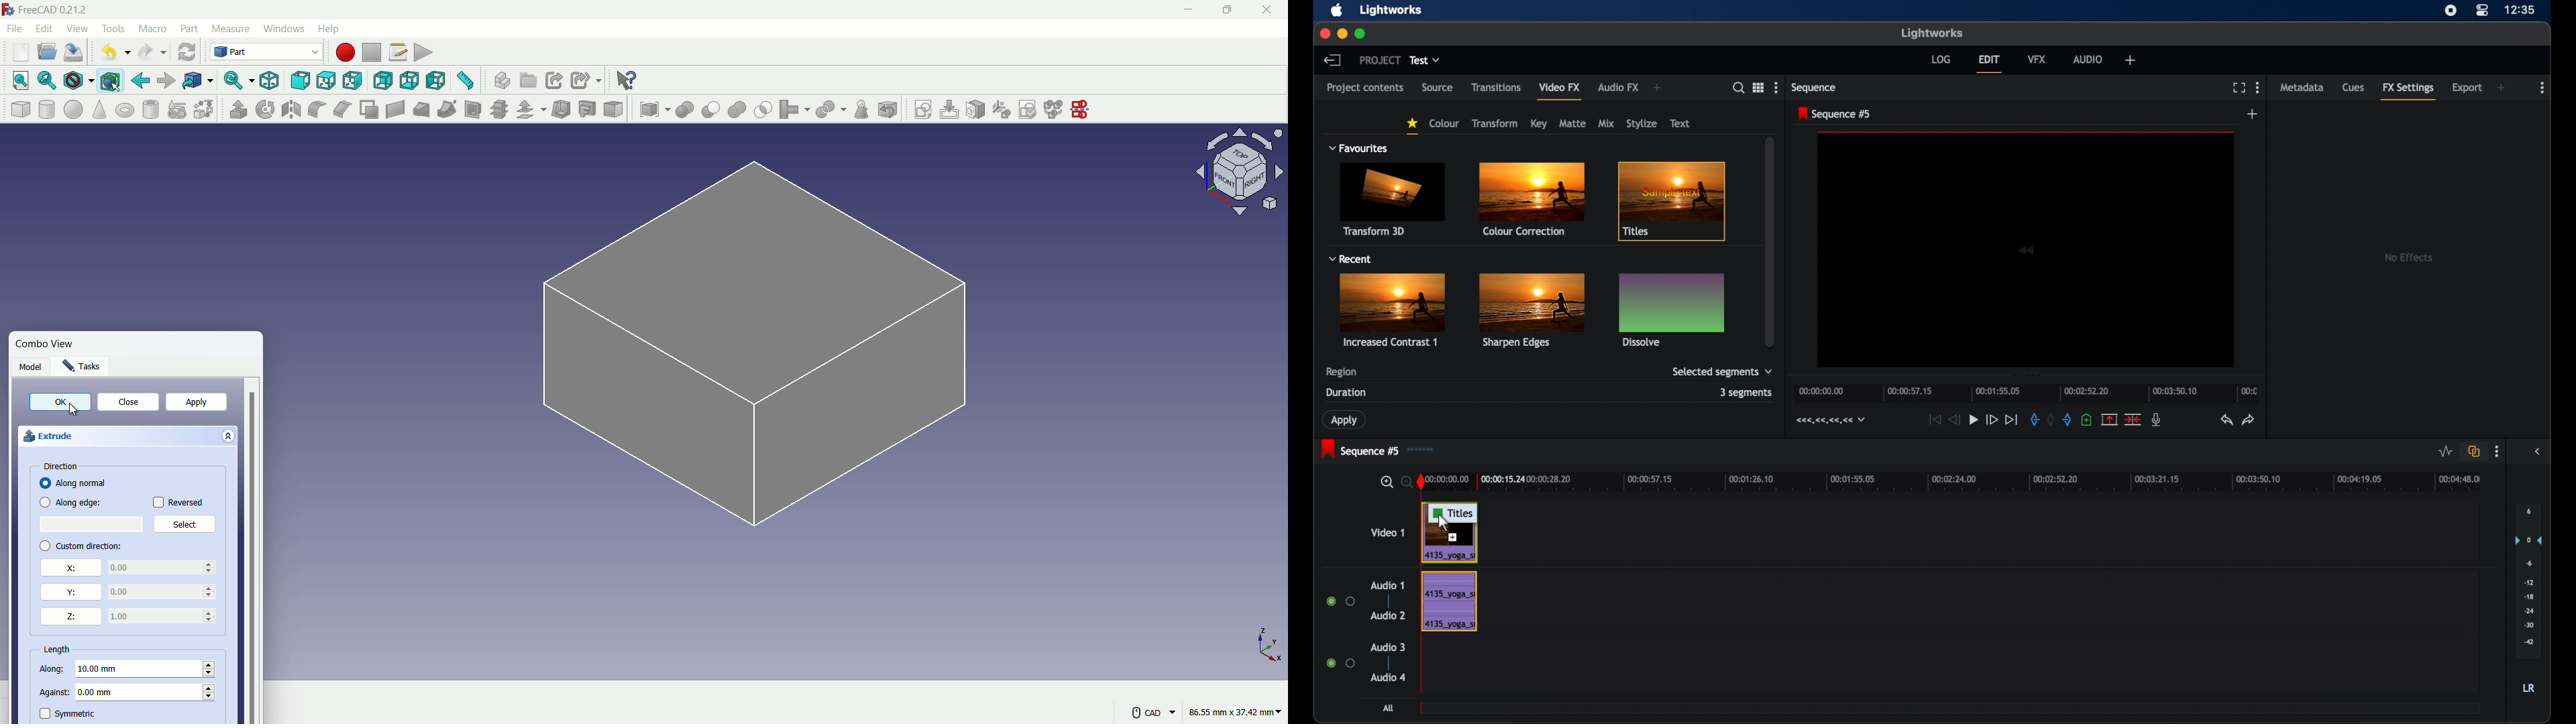 This screenshot has width=2576, height=728. What do you see at coordinates (141, 81) in the screenshot?
I see `go back` at bounding box center [141, 81].